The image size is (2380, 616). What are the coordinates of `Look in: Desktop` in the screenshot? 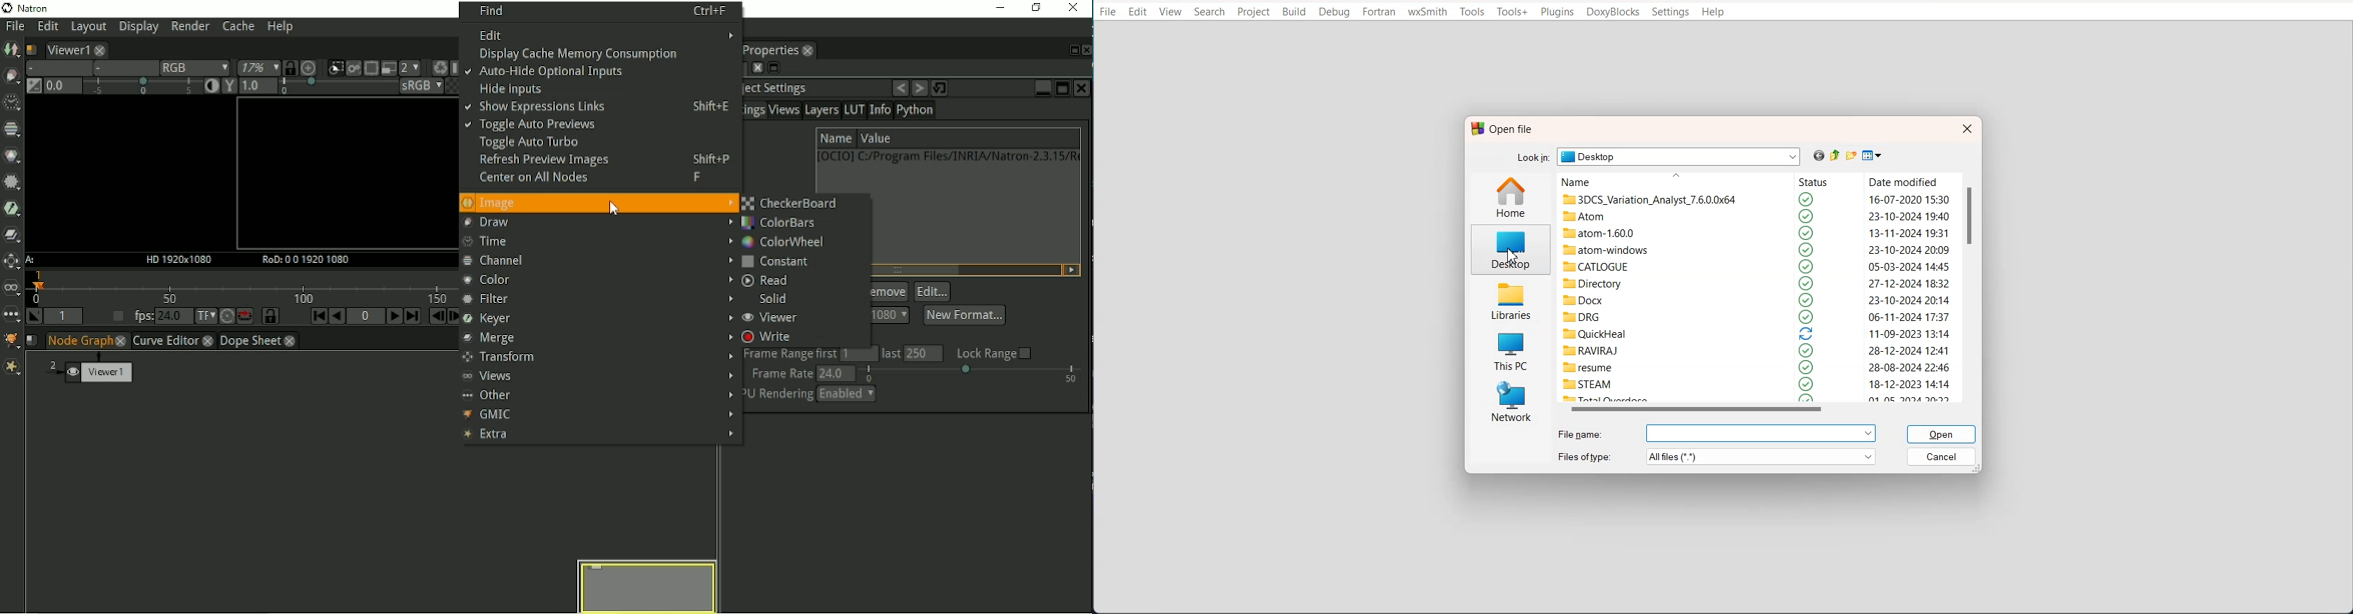 It's located at (1657, 156).